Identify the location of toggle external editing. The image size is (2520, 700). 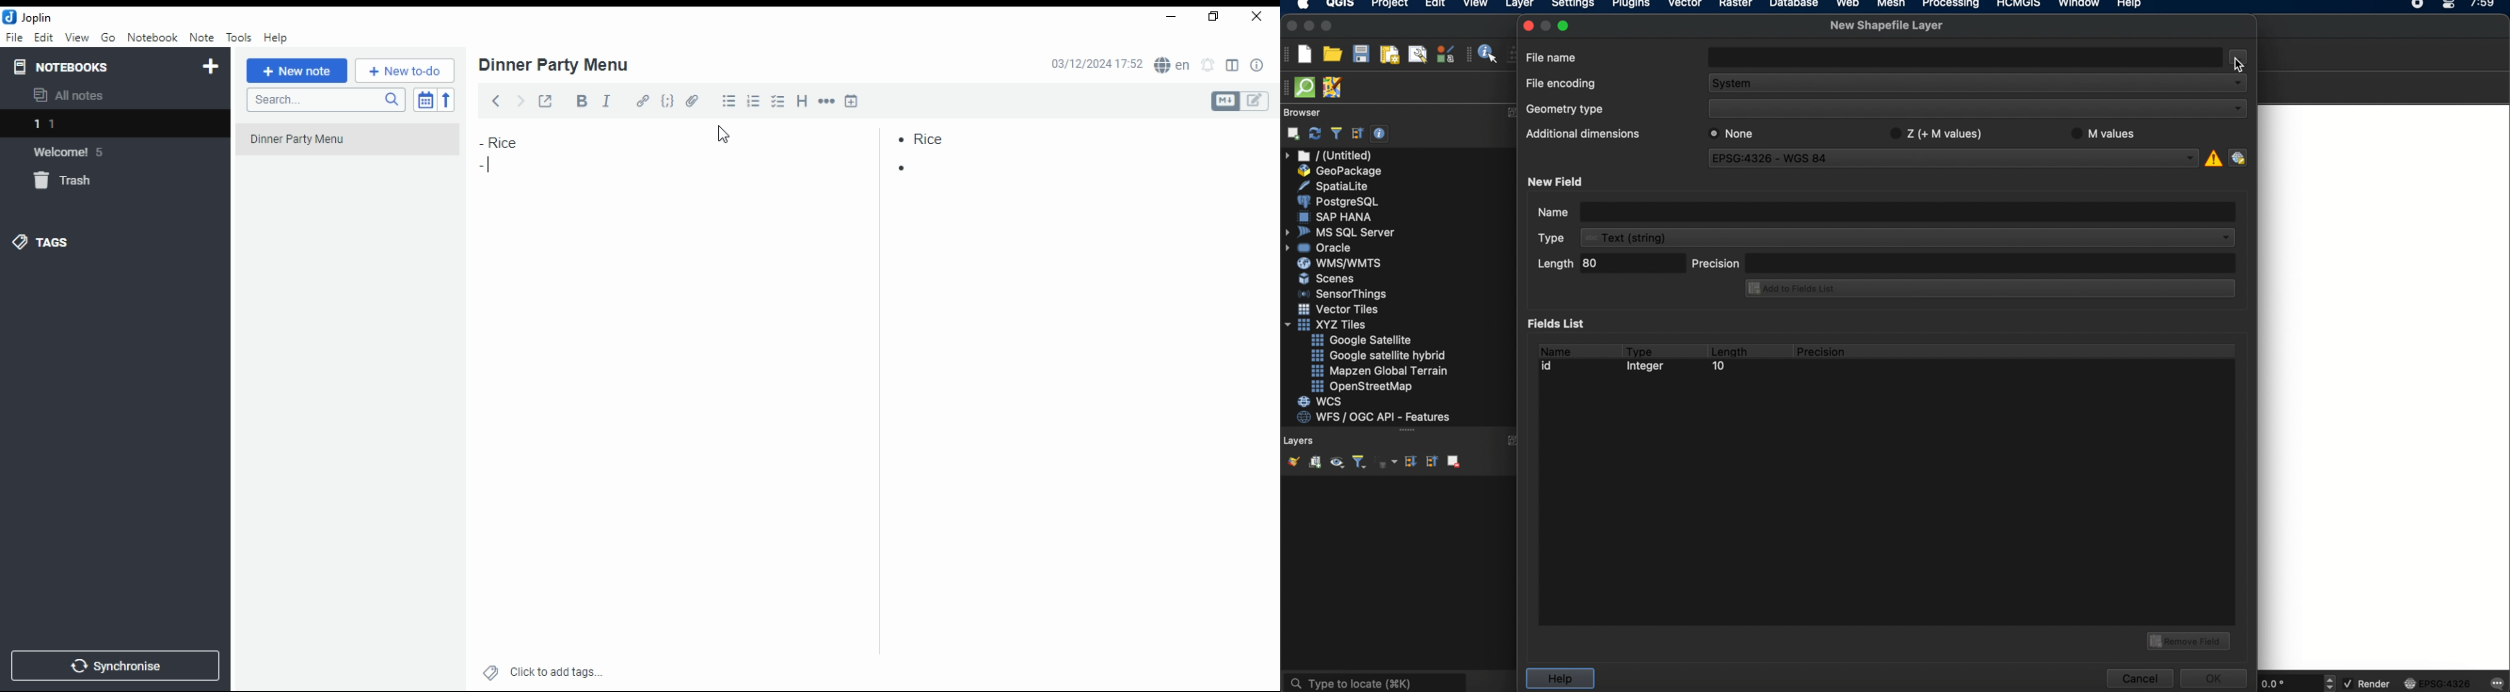
(545, 100).